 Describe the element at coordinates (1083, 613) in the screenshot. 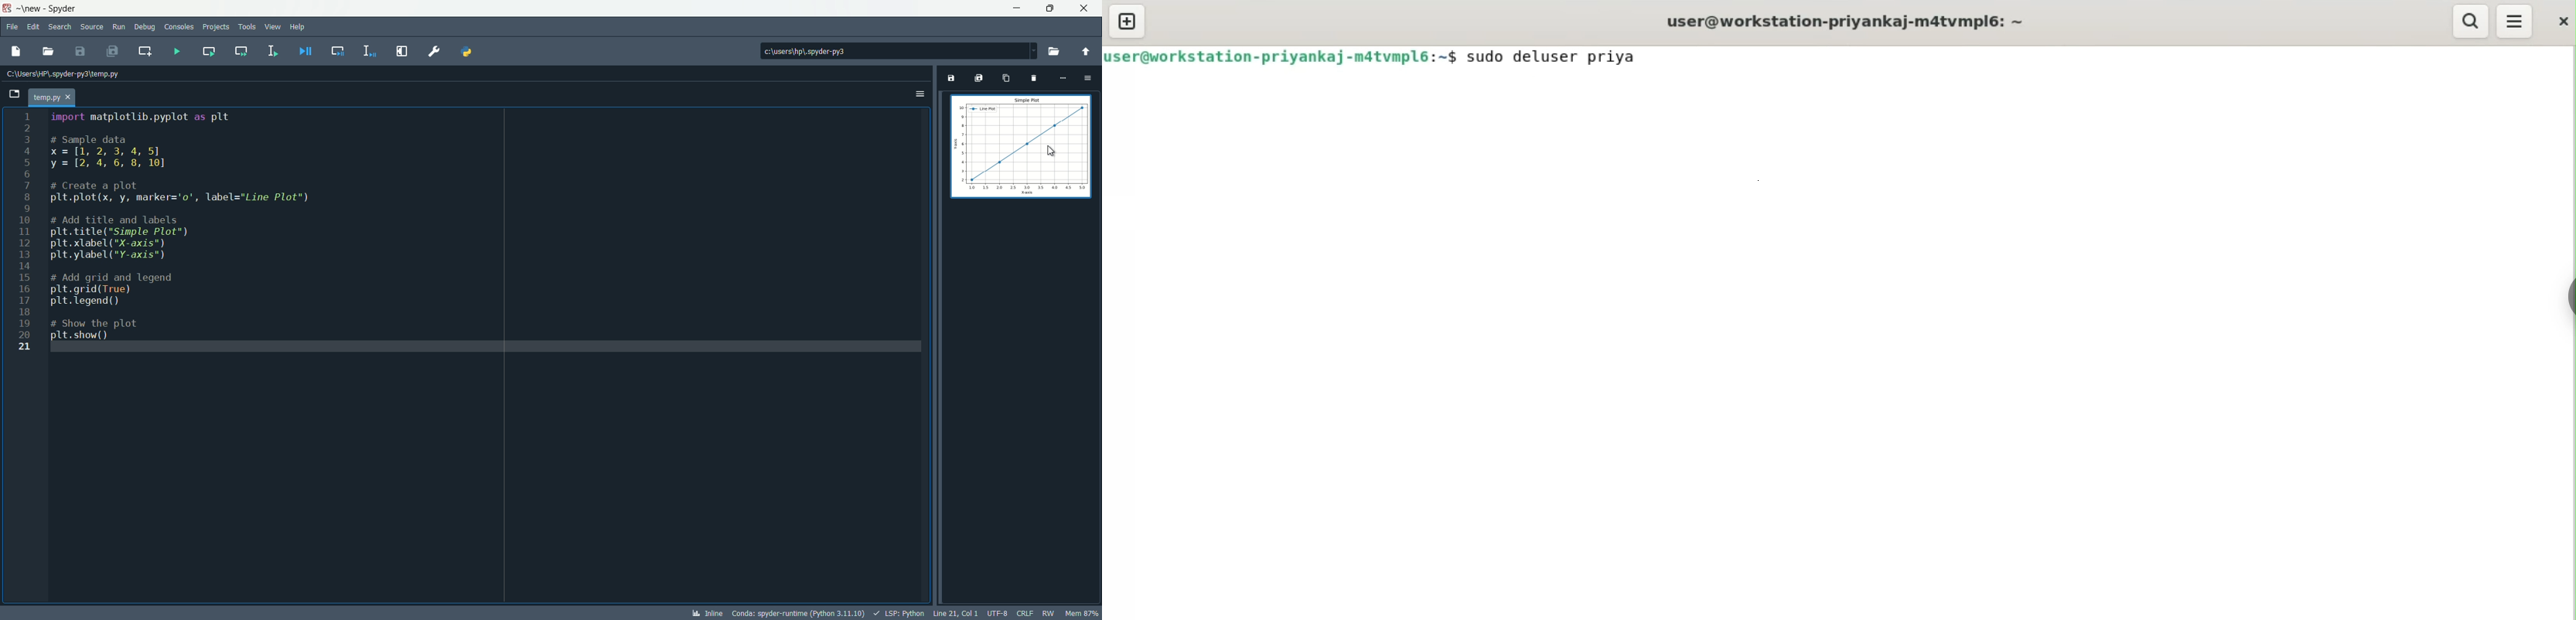

I see `mem 86% ` at that location.